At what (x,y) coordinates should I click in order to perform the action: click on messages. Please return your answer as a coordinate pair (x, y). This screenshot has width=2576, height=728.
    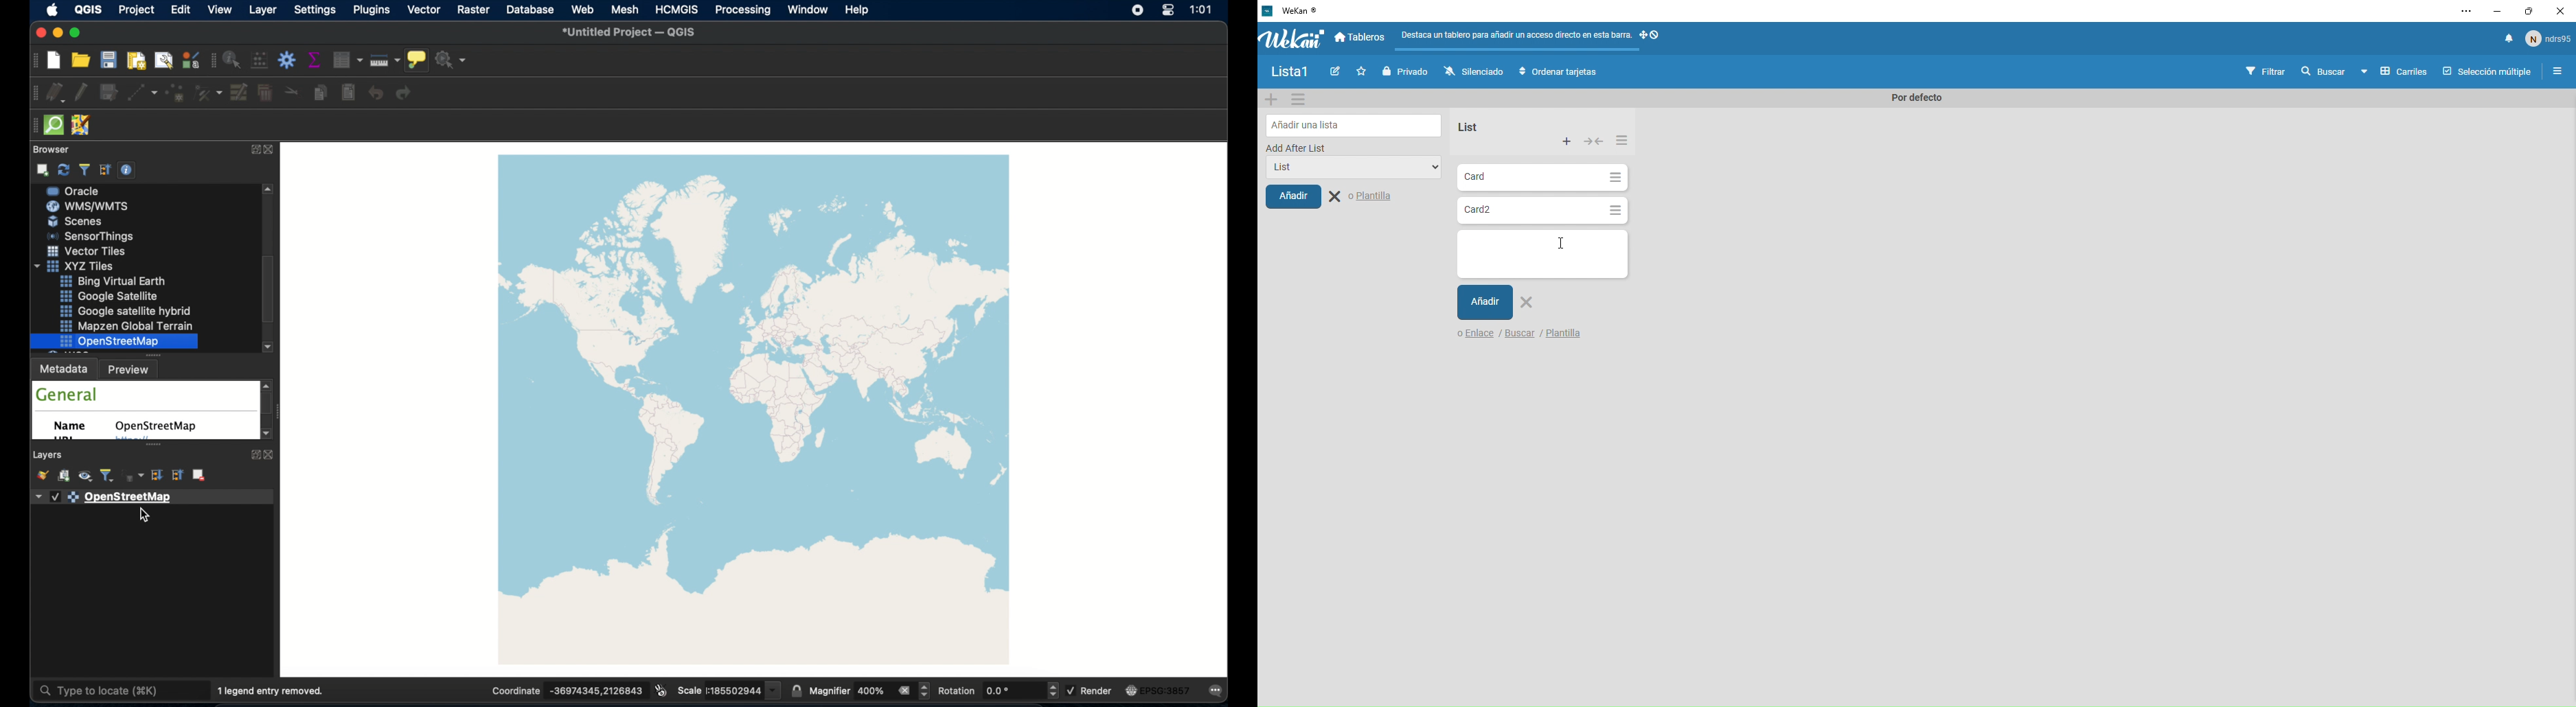
    Looking at the image, I should click on (1219, 690).